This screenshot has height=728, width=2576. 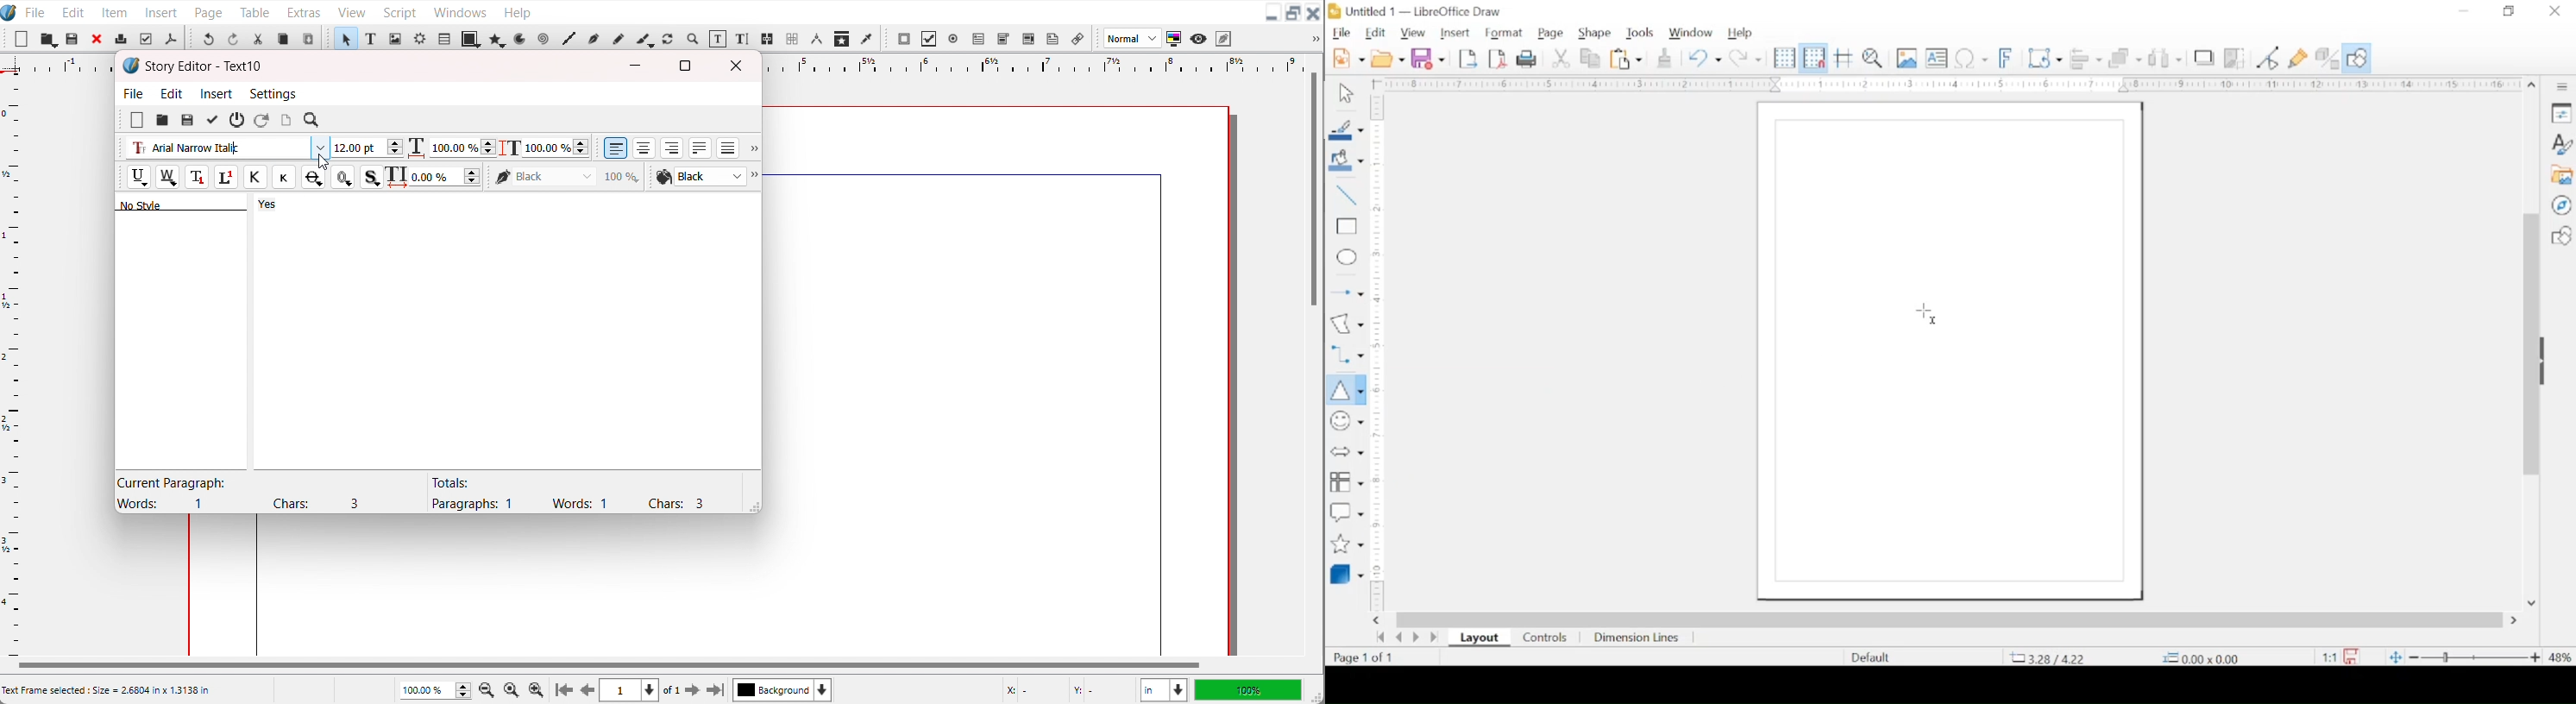 I want to click on Adjust Zoom, so click(x=437, y=690).